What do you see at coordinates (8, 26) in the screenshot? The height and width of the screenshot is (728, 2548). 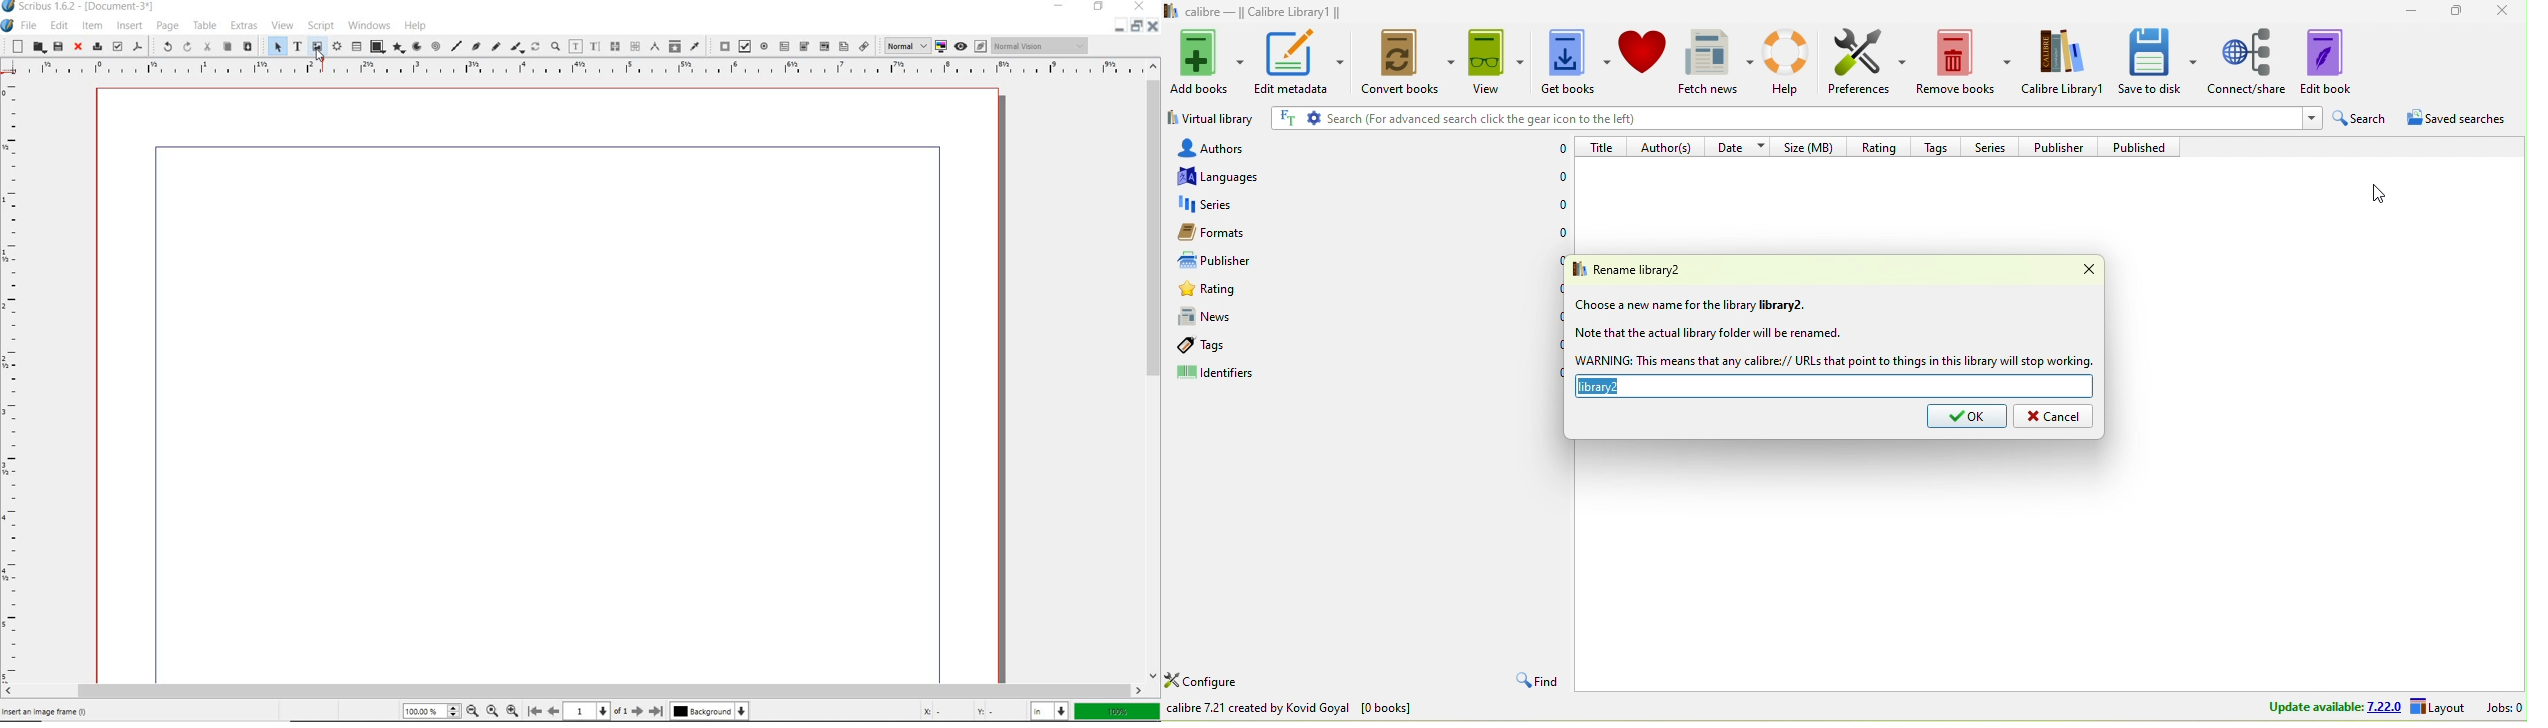 I see `SYSTEM ICON` at bounding box center [8, 26].